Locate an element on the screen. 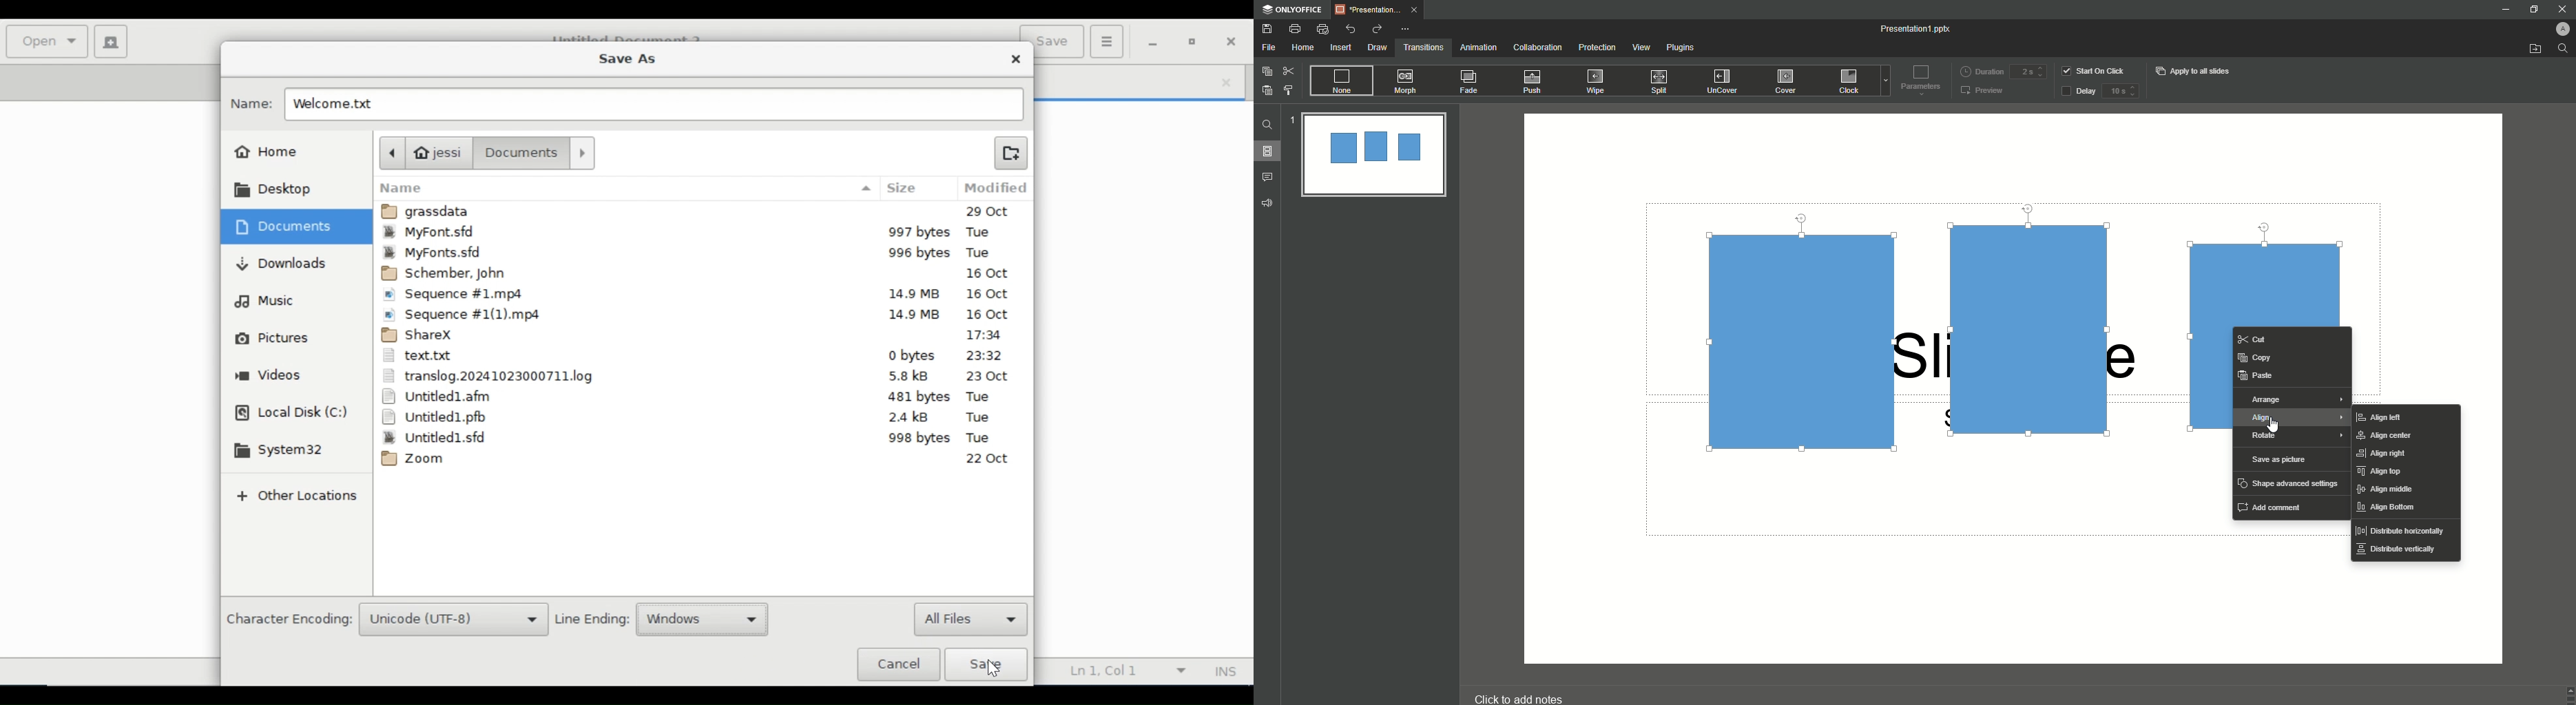 This screenshot has height=728, width=2576. Paste is located at coordinates (1267, 90).